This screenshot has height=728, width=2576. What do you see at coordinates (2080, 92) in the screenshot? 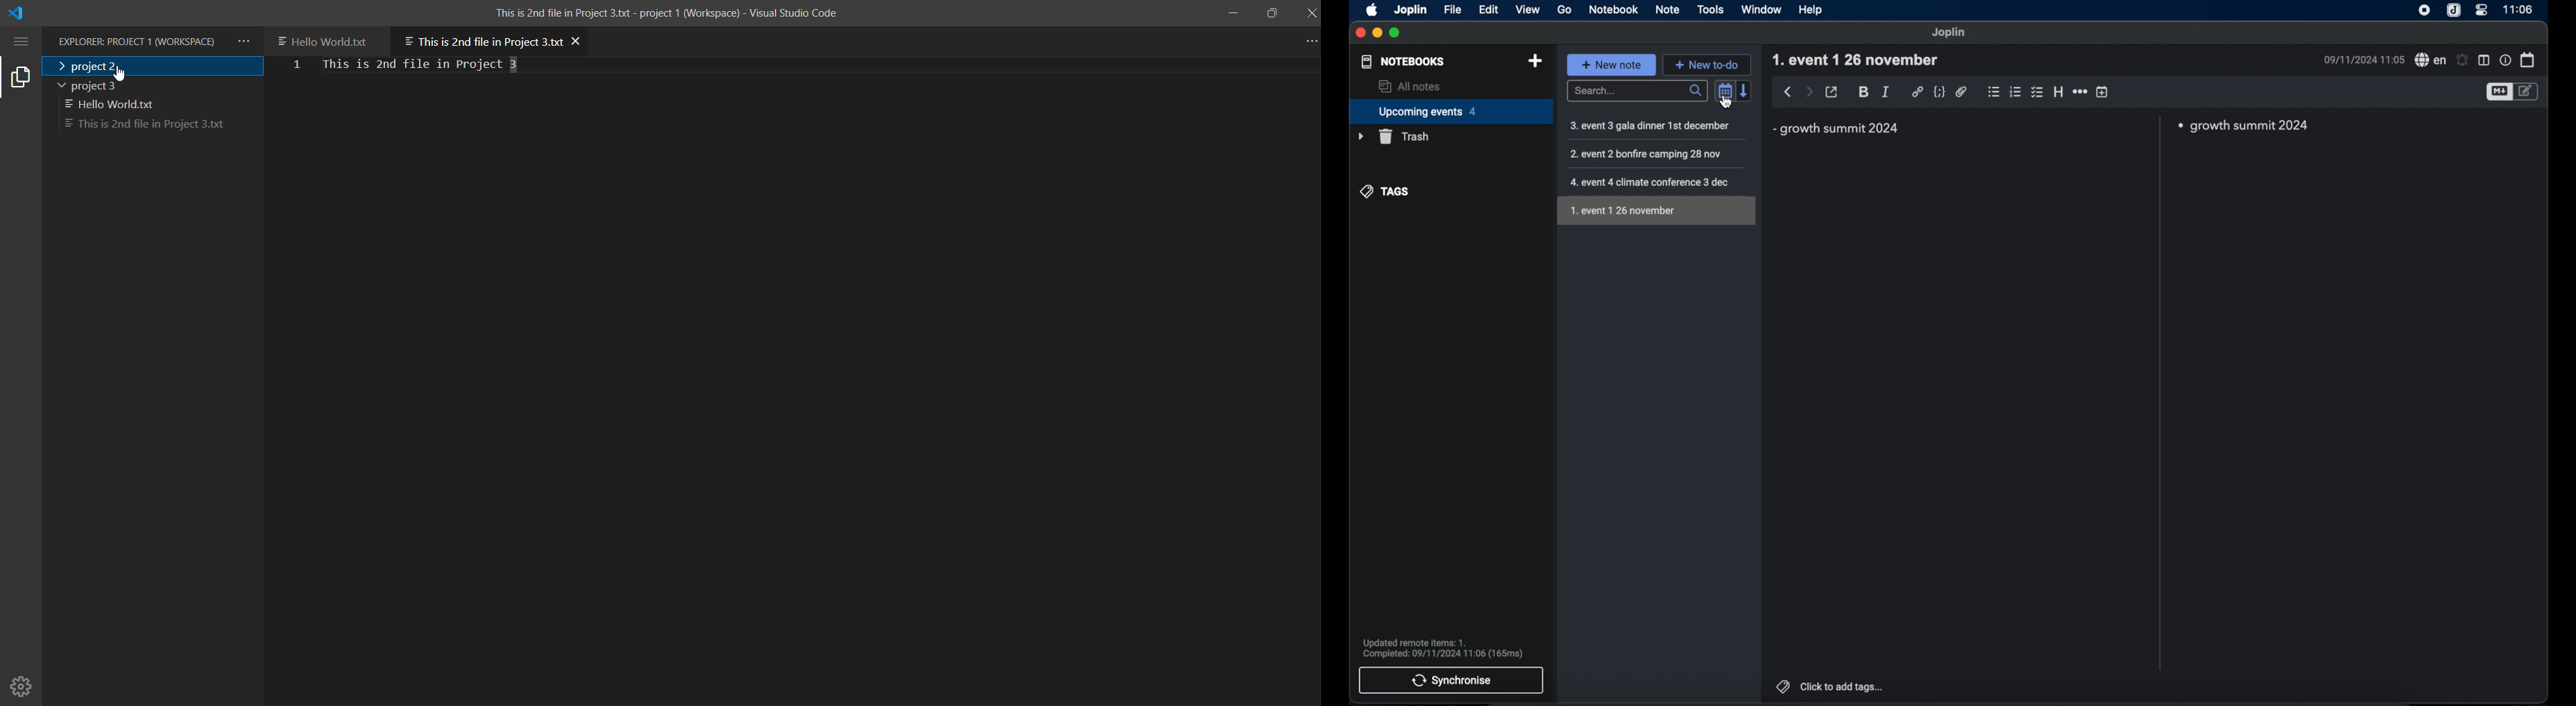
I see `horizontal rule` at bounding box center [2080, 92].